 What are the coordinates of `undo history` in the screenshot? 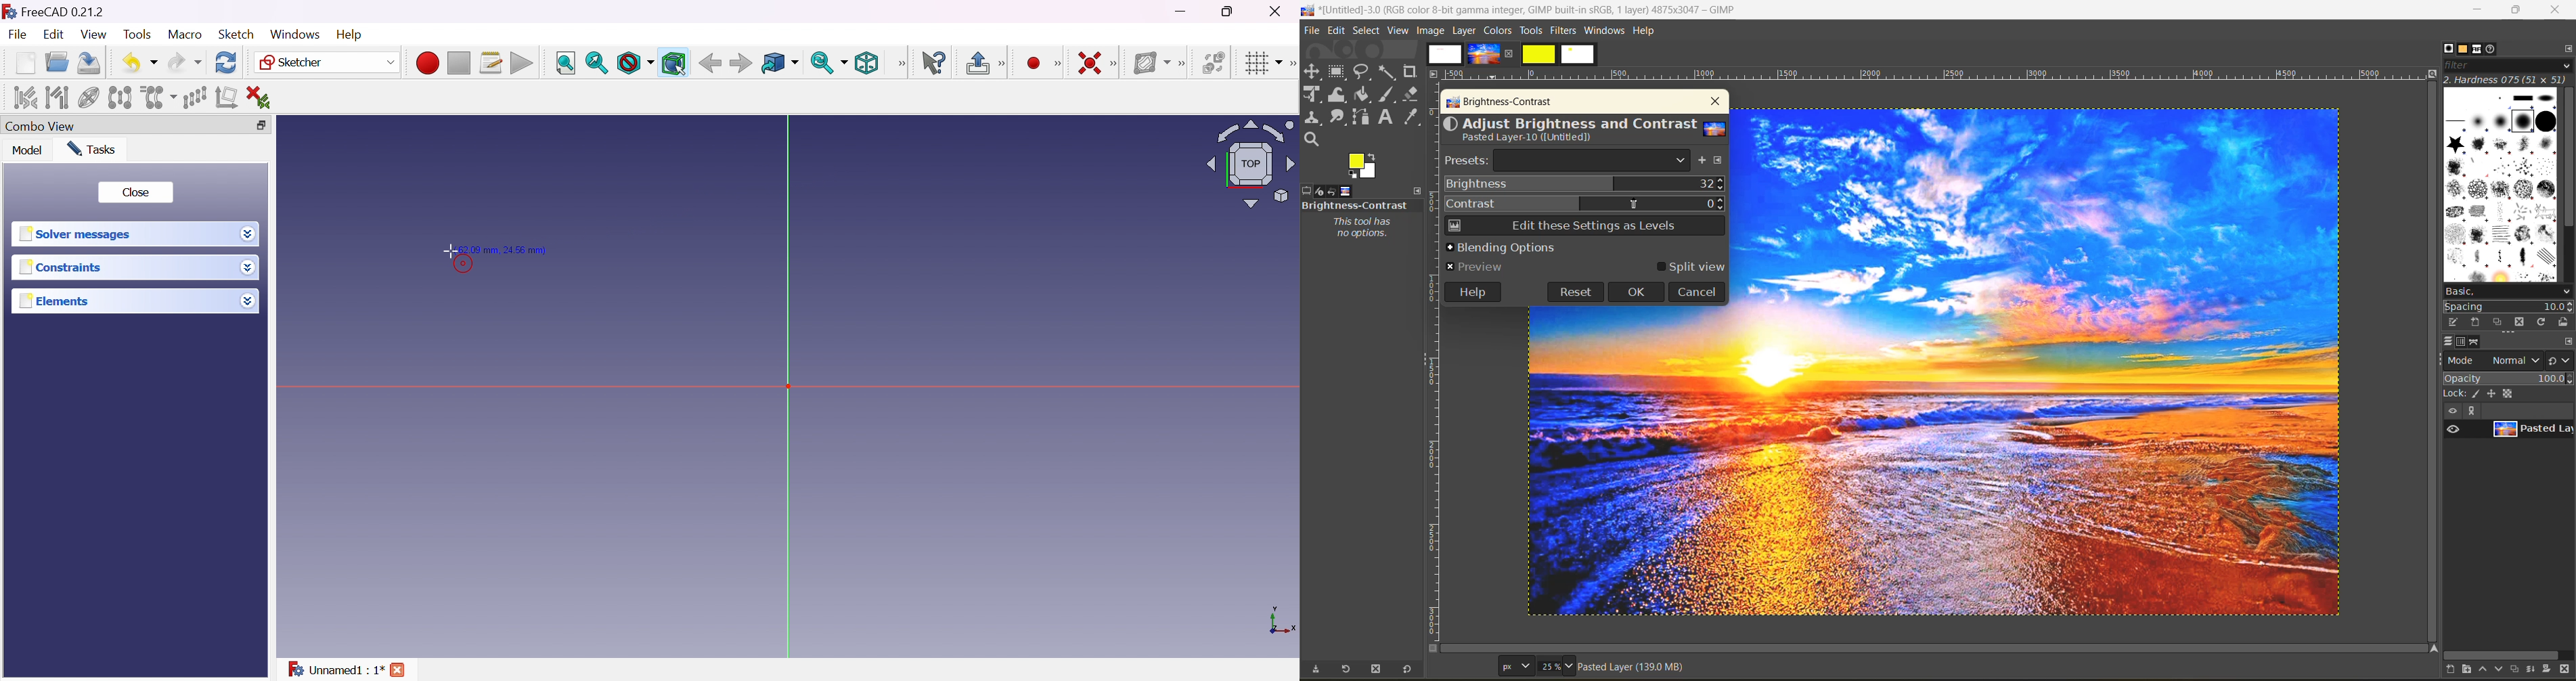 It's located at (1331, 192).